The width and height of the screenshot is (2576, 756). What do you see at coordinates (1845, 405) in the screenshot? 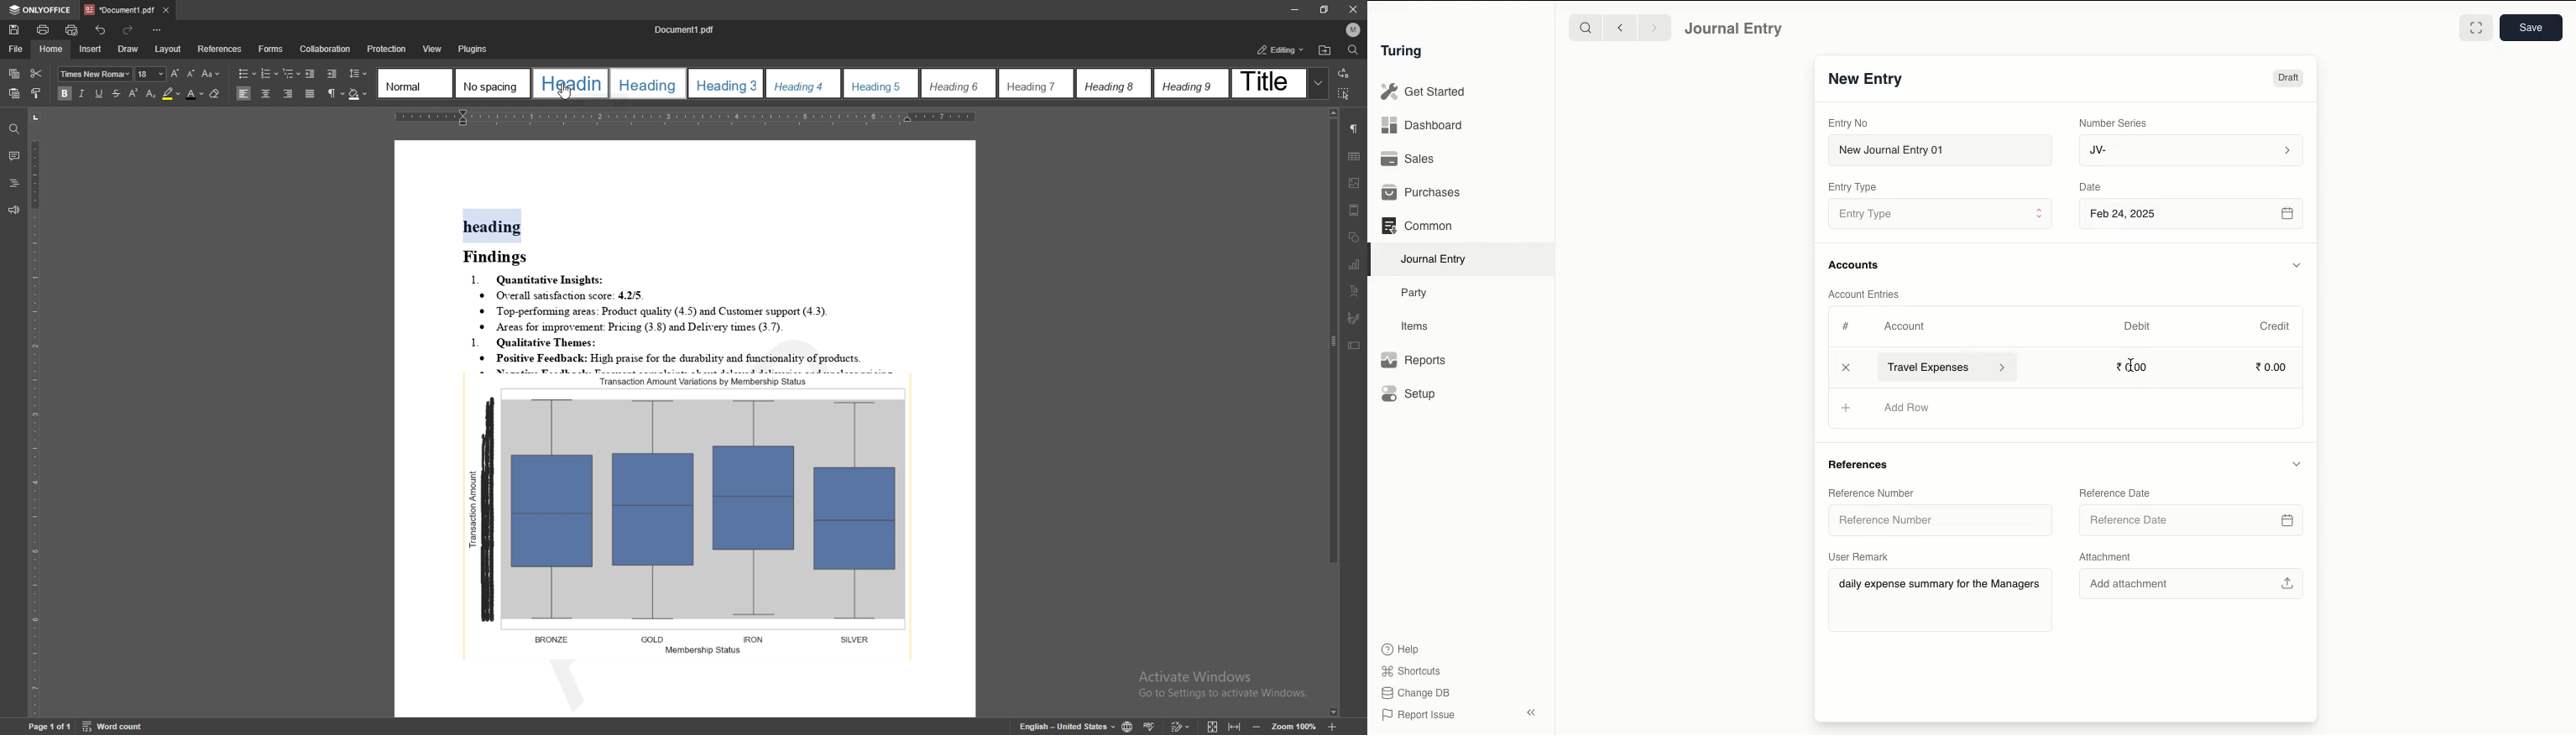
I see `Add` at bounding box center [1845, 405].